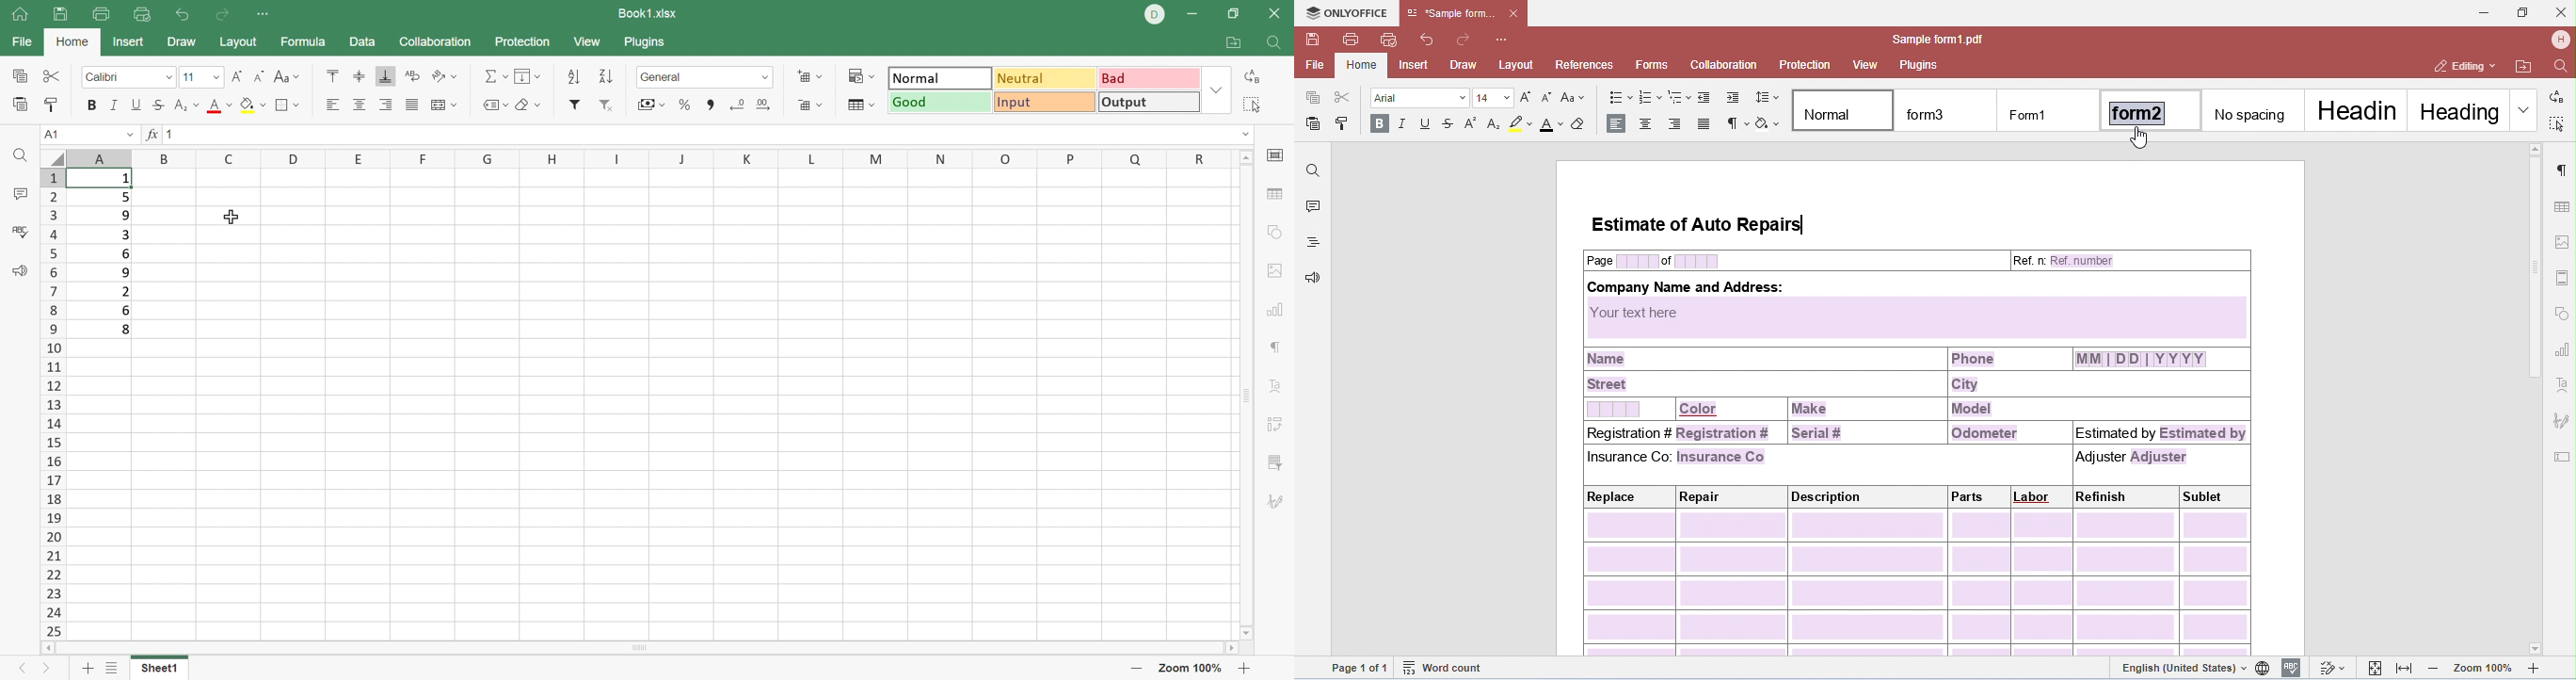 This screenshot has width=2576, height=700. Describe the element at coordinates (259, 75) in the screenshot. I see `Decrement font size` at that location.